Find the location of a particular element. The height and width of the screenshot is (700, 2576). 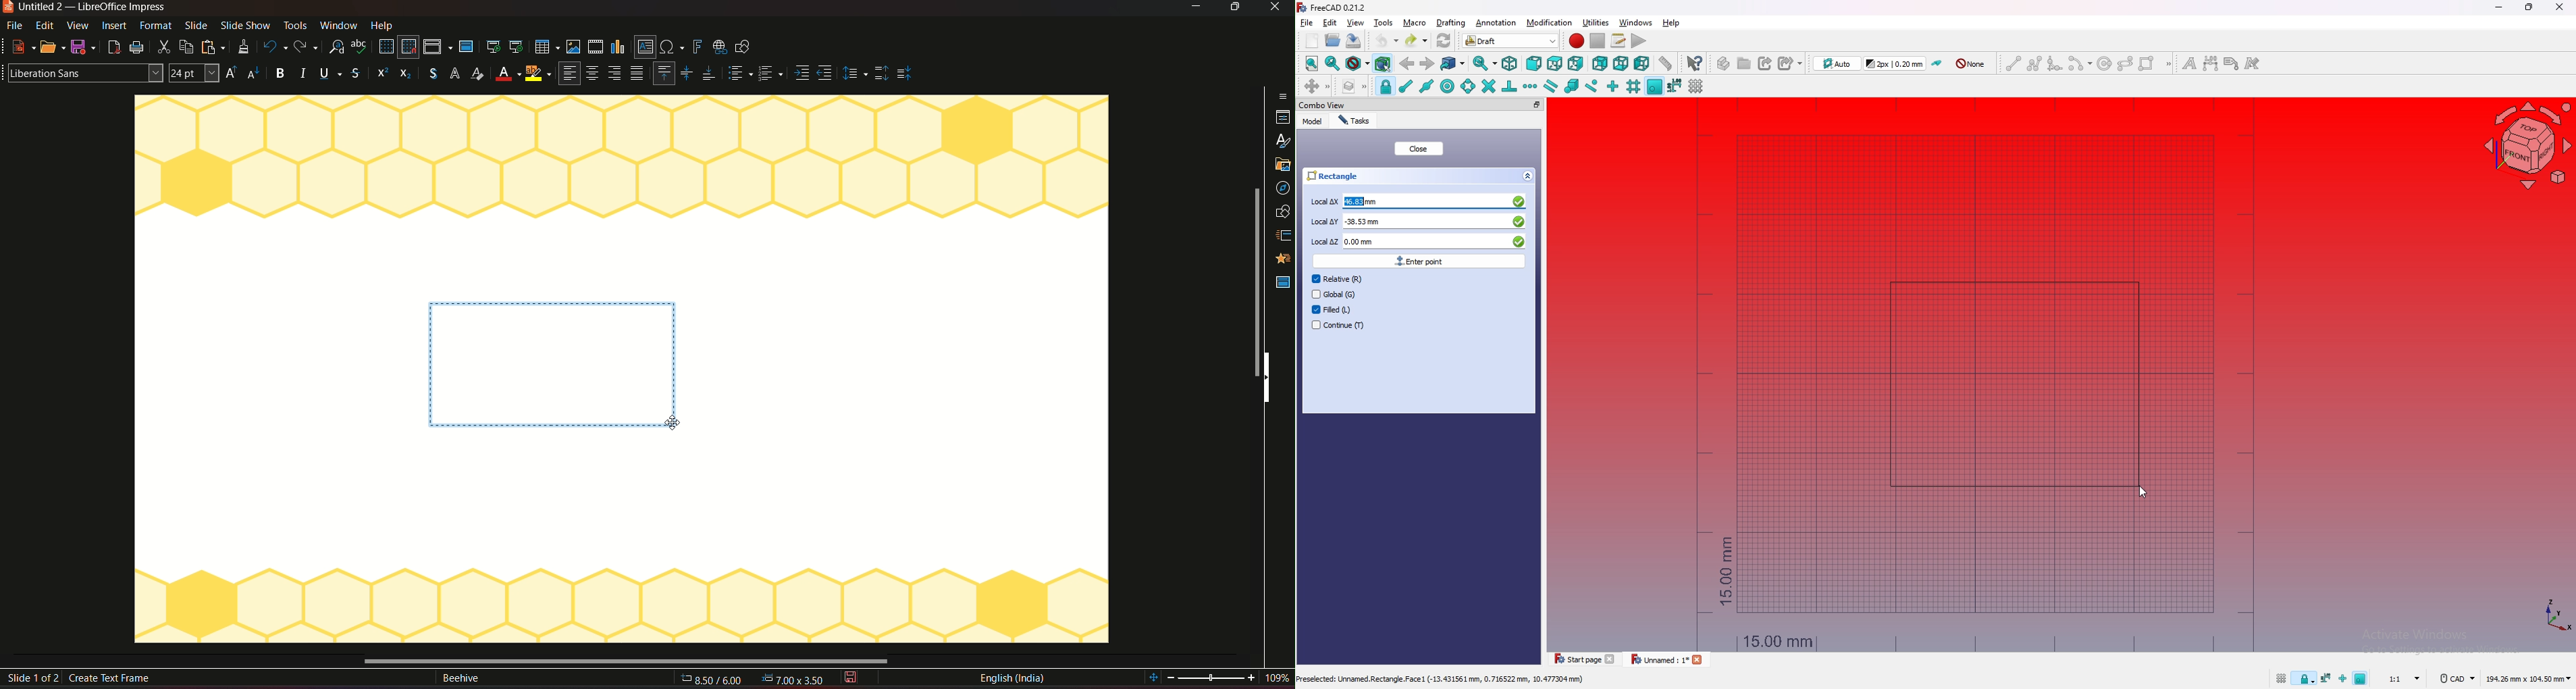

filed (L) is located at coordinates (1335, 310).